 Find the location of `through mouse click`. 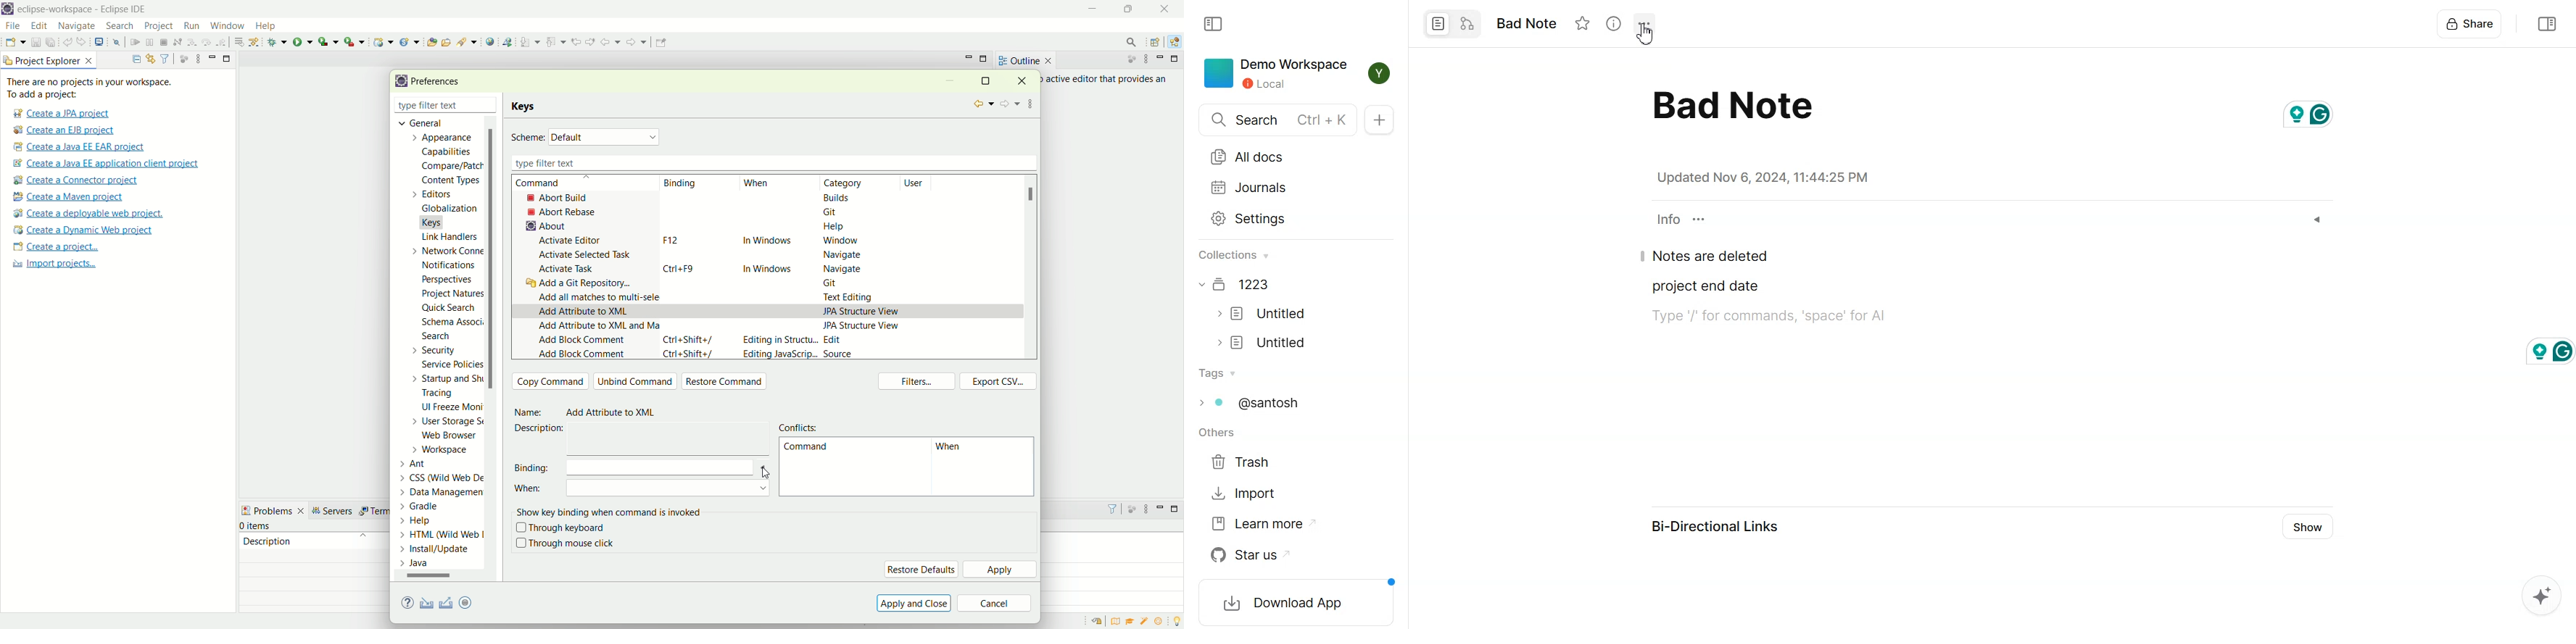

through mouse click is located at coordinates (565, 543).